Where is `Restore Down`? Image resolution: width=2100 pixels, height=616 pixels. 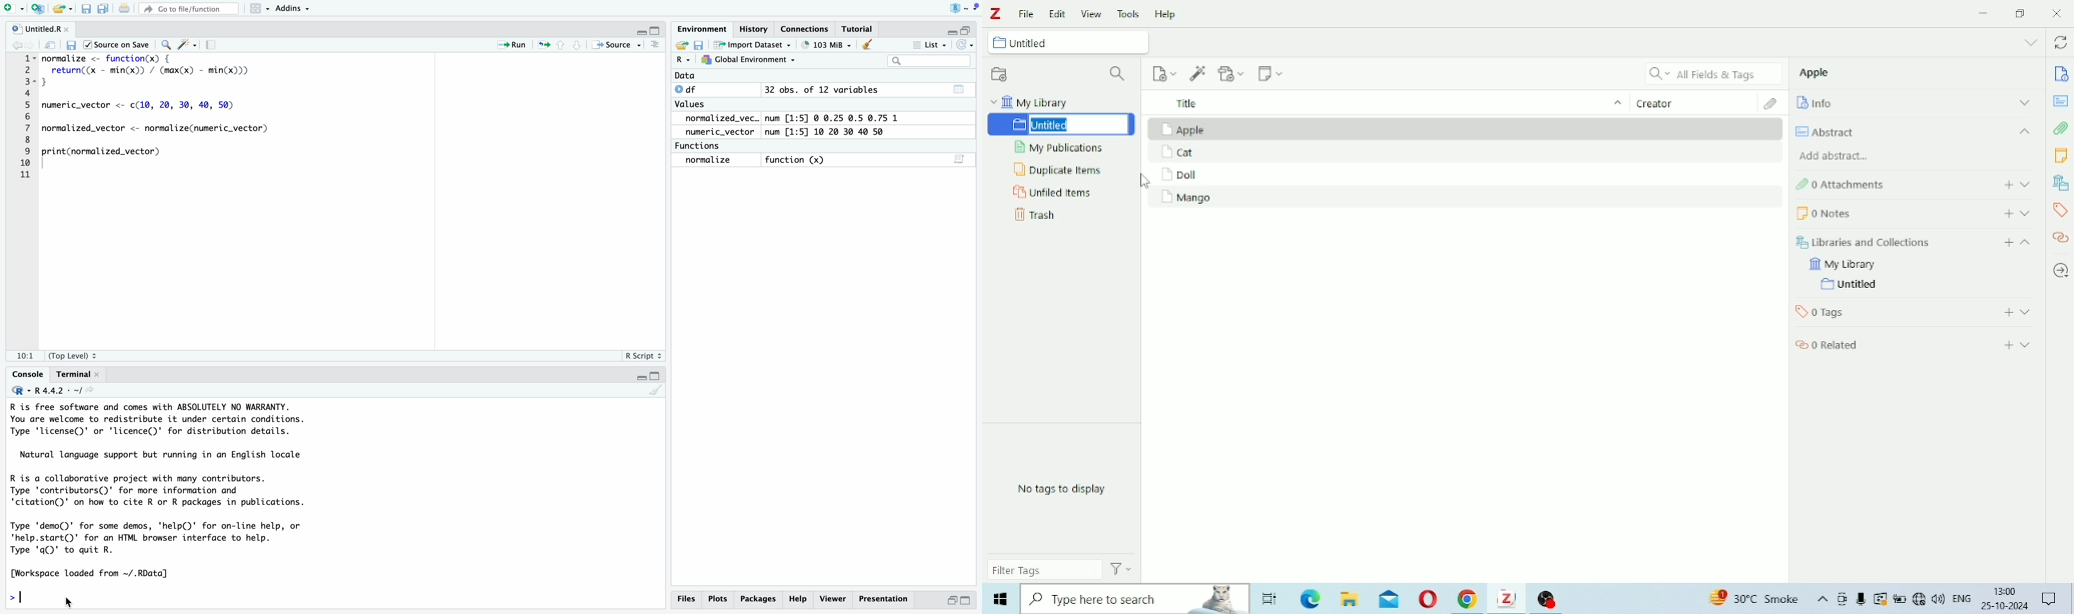
Restore Down is located at coordinates (2020, 13).